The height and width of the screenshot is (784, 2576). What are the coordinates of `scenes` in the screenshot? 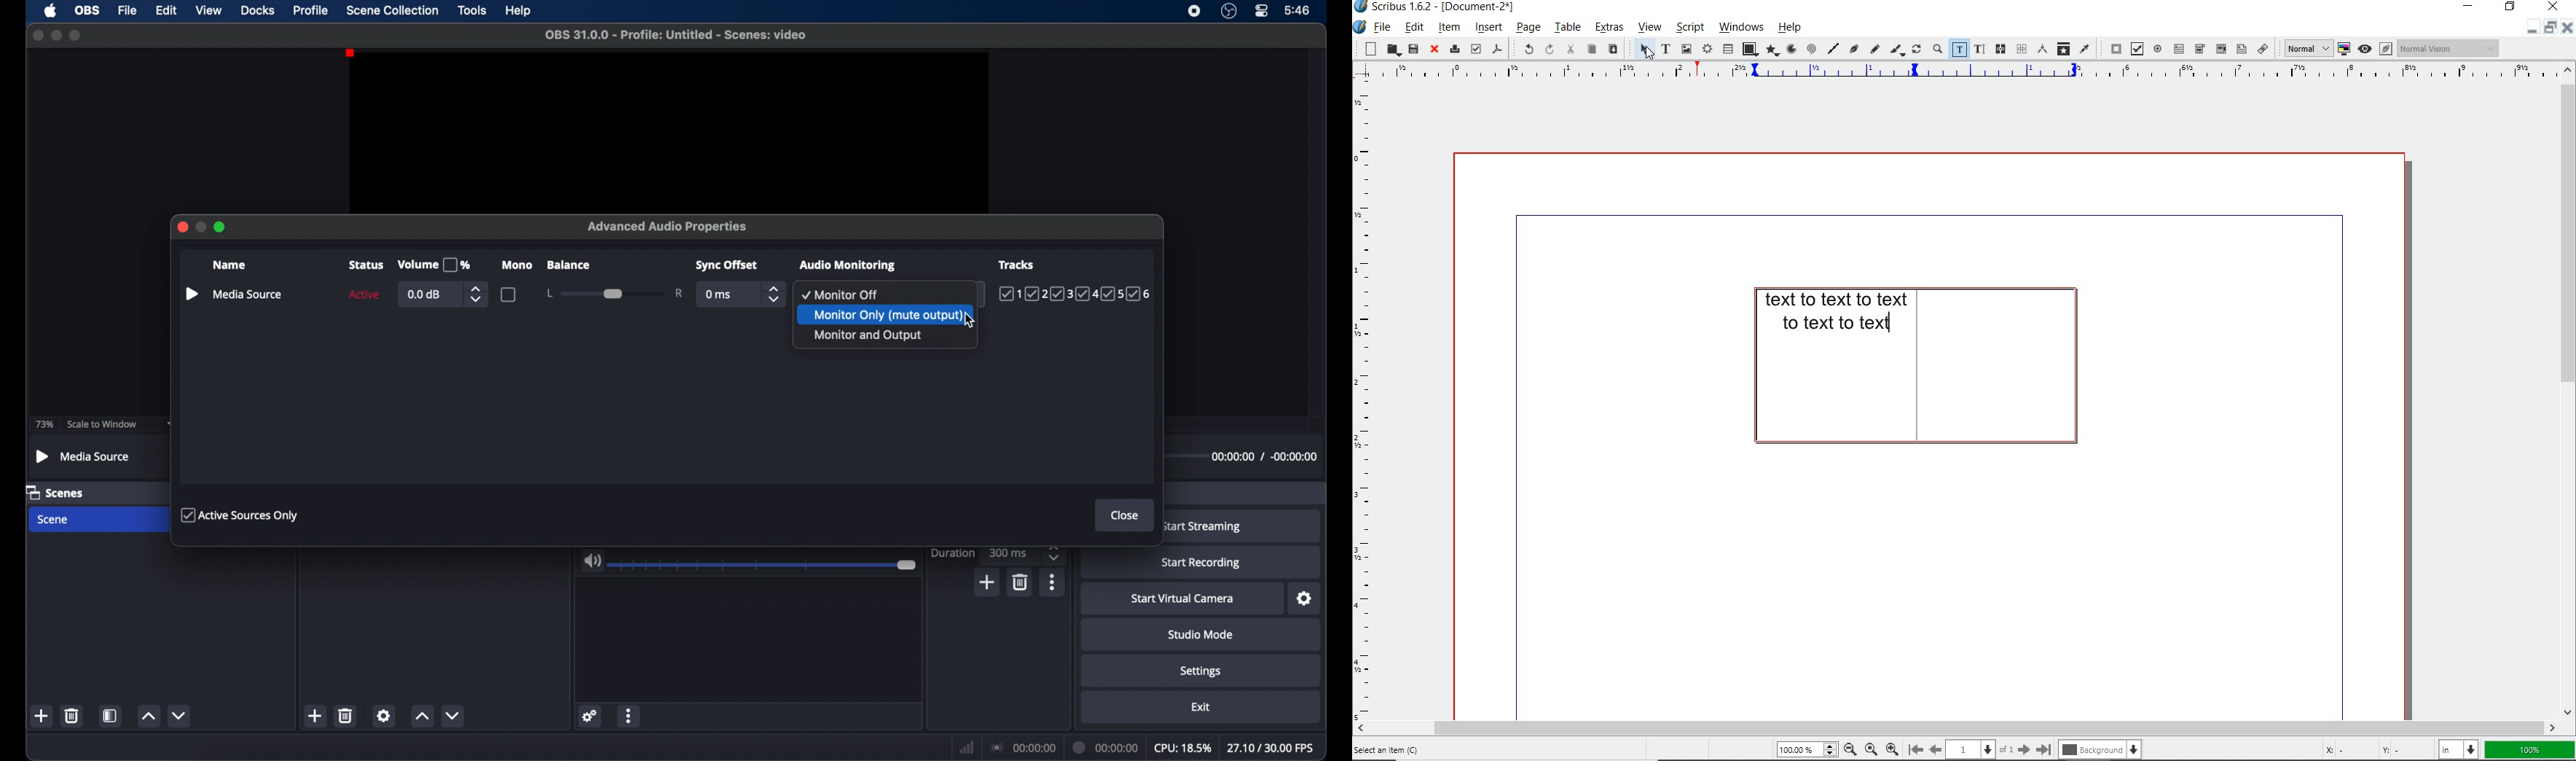 It's located at (58, 493).